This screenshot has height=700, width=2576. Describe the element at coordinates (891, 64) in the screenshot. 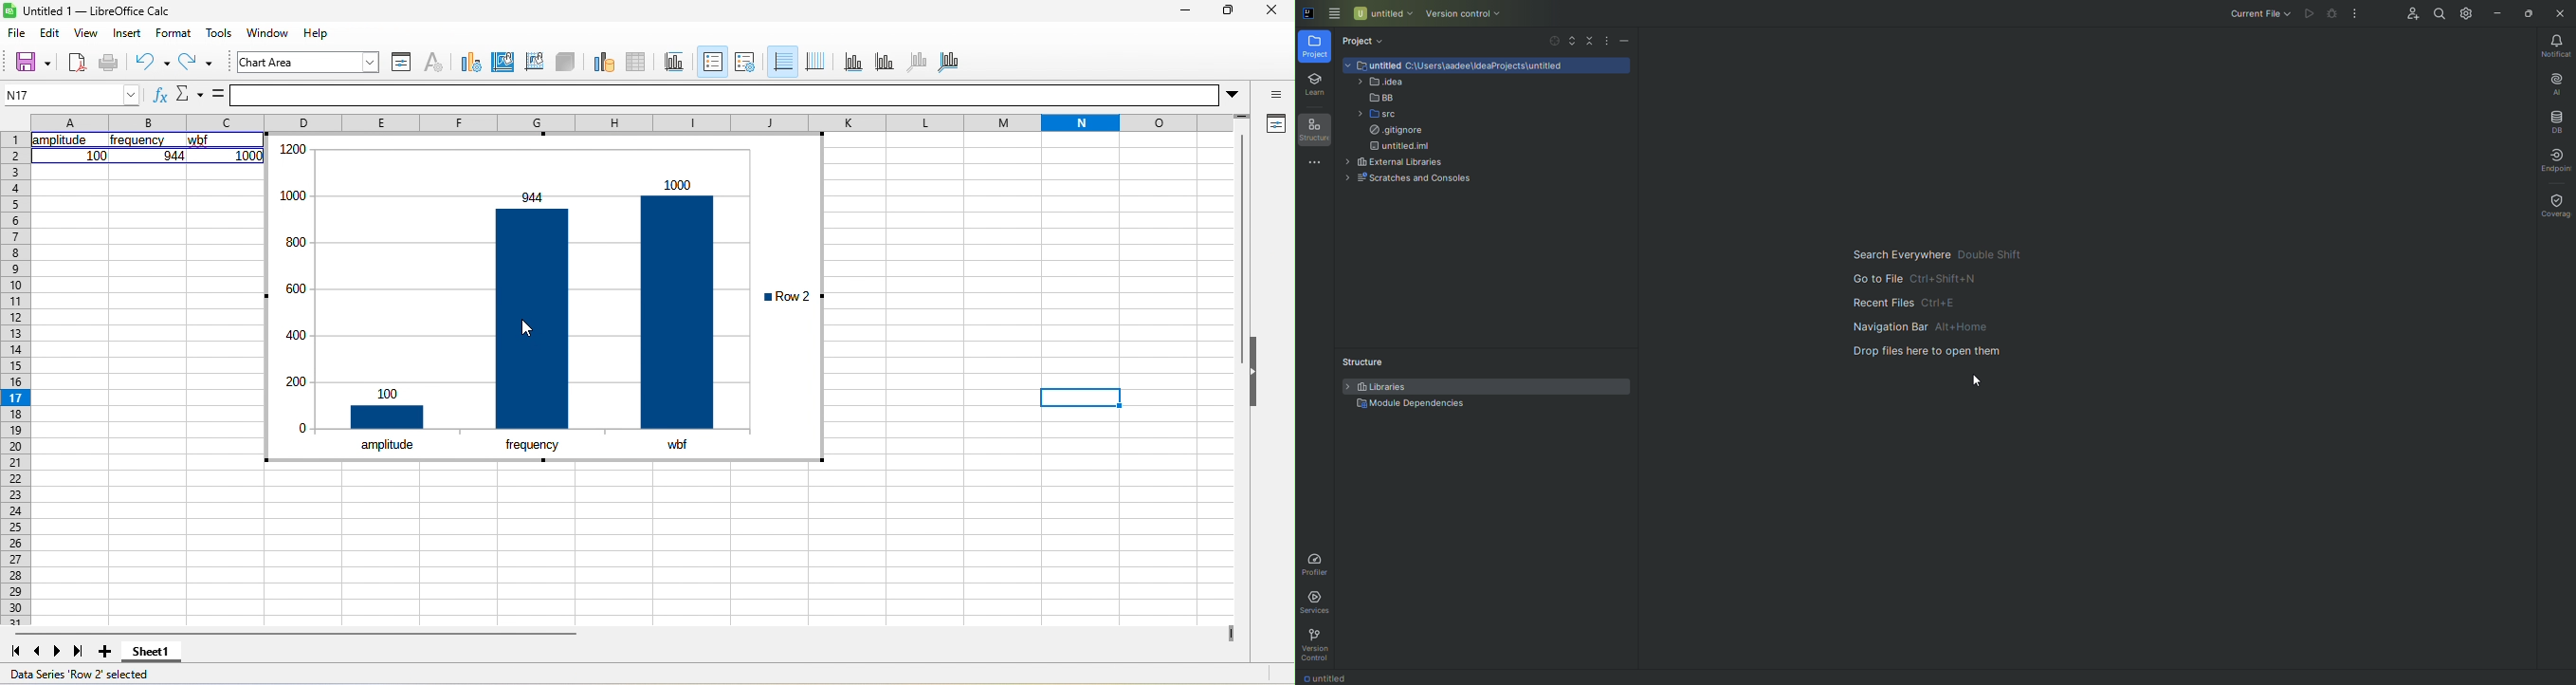

I see `y axis` at that location.